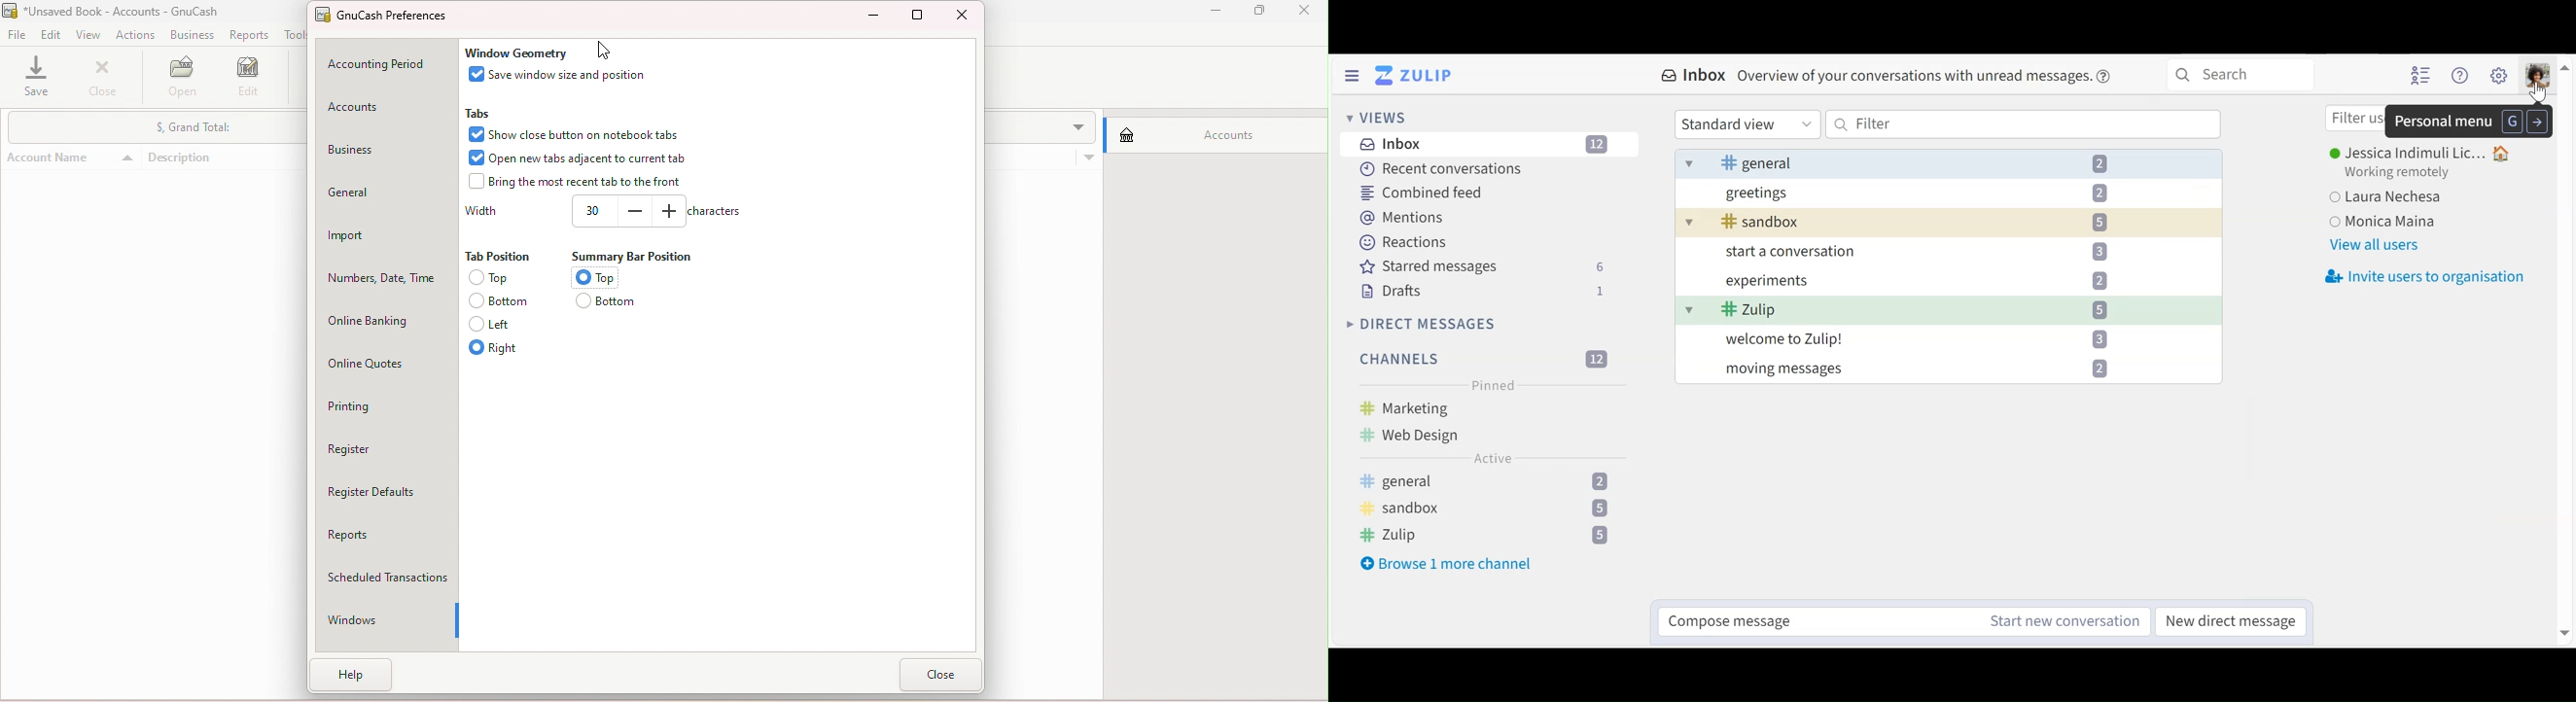 The image size is (2576, 728). I want to click on Open, so click(184, 80).